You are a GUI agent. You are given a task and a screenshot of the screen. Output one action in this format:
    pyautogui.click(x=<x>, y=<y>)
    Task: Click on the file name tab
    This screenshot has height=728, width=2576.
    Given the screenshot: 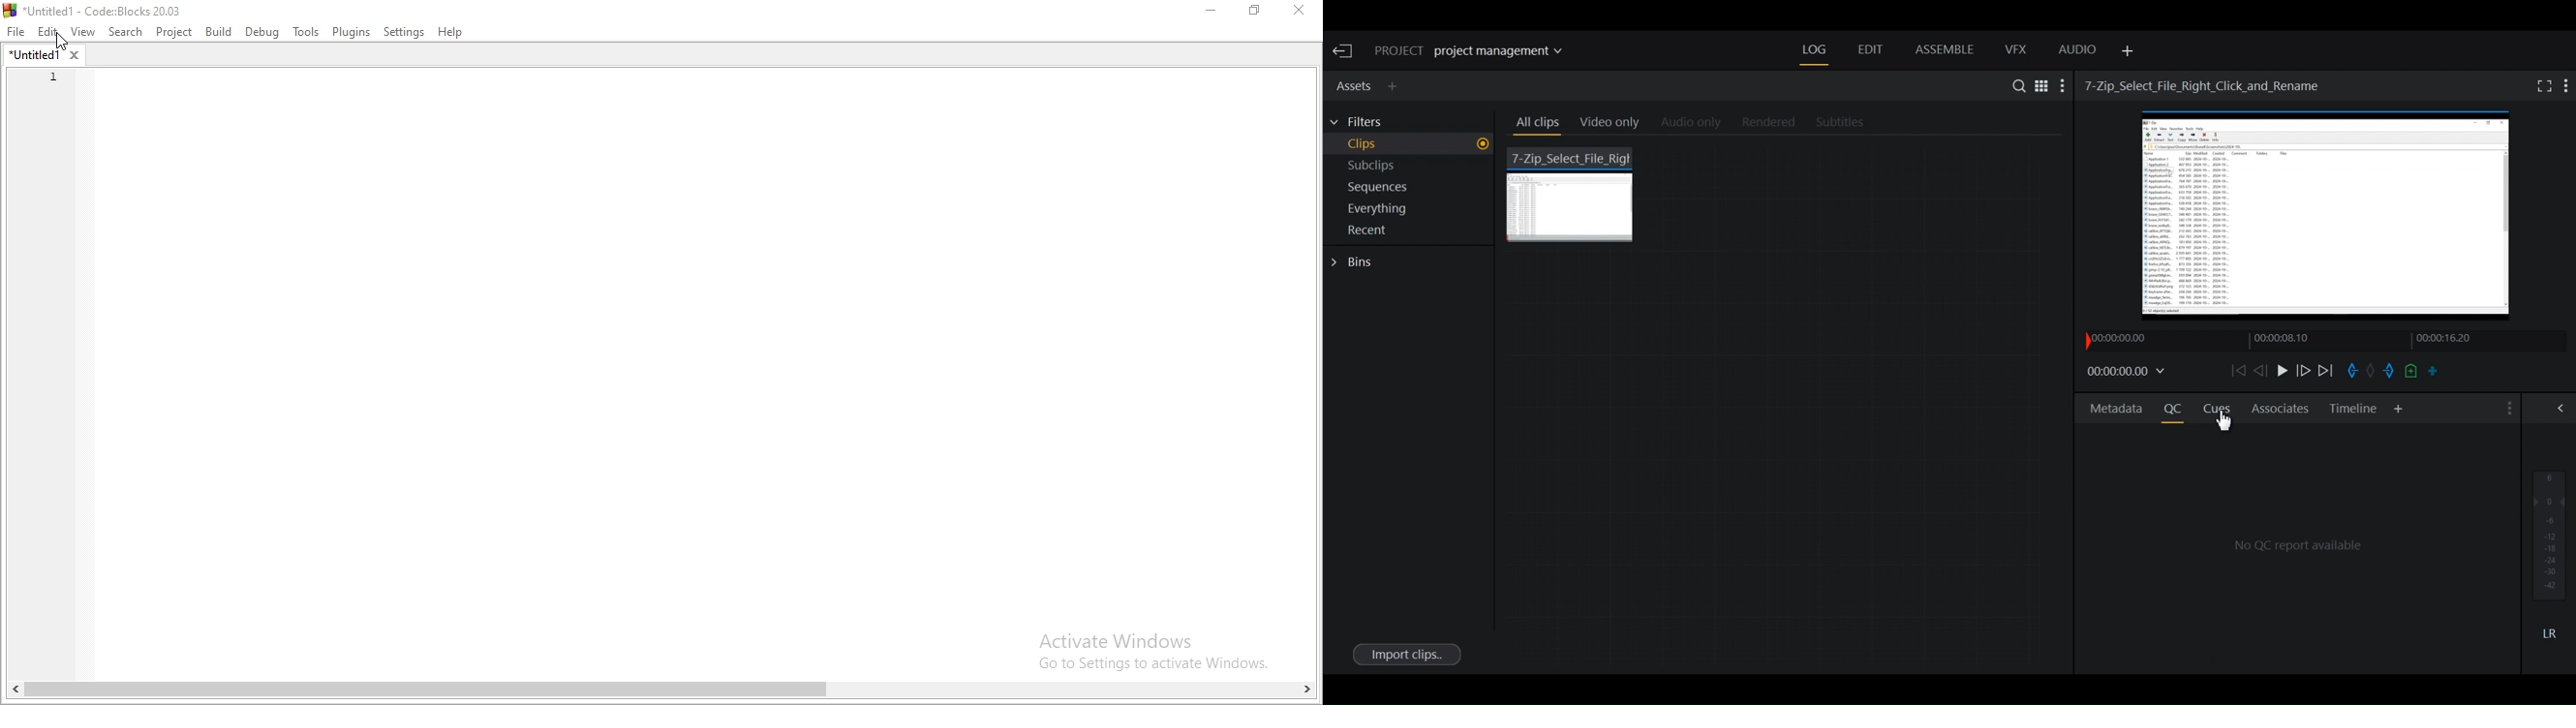 What is the action you would take?
    pyautogui.click(x=43, y=56)
    